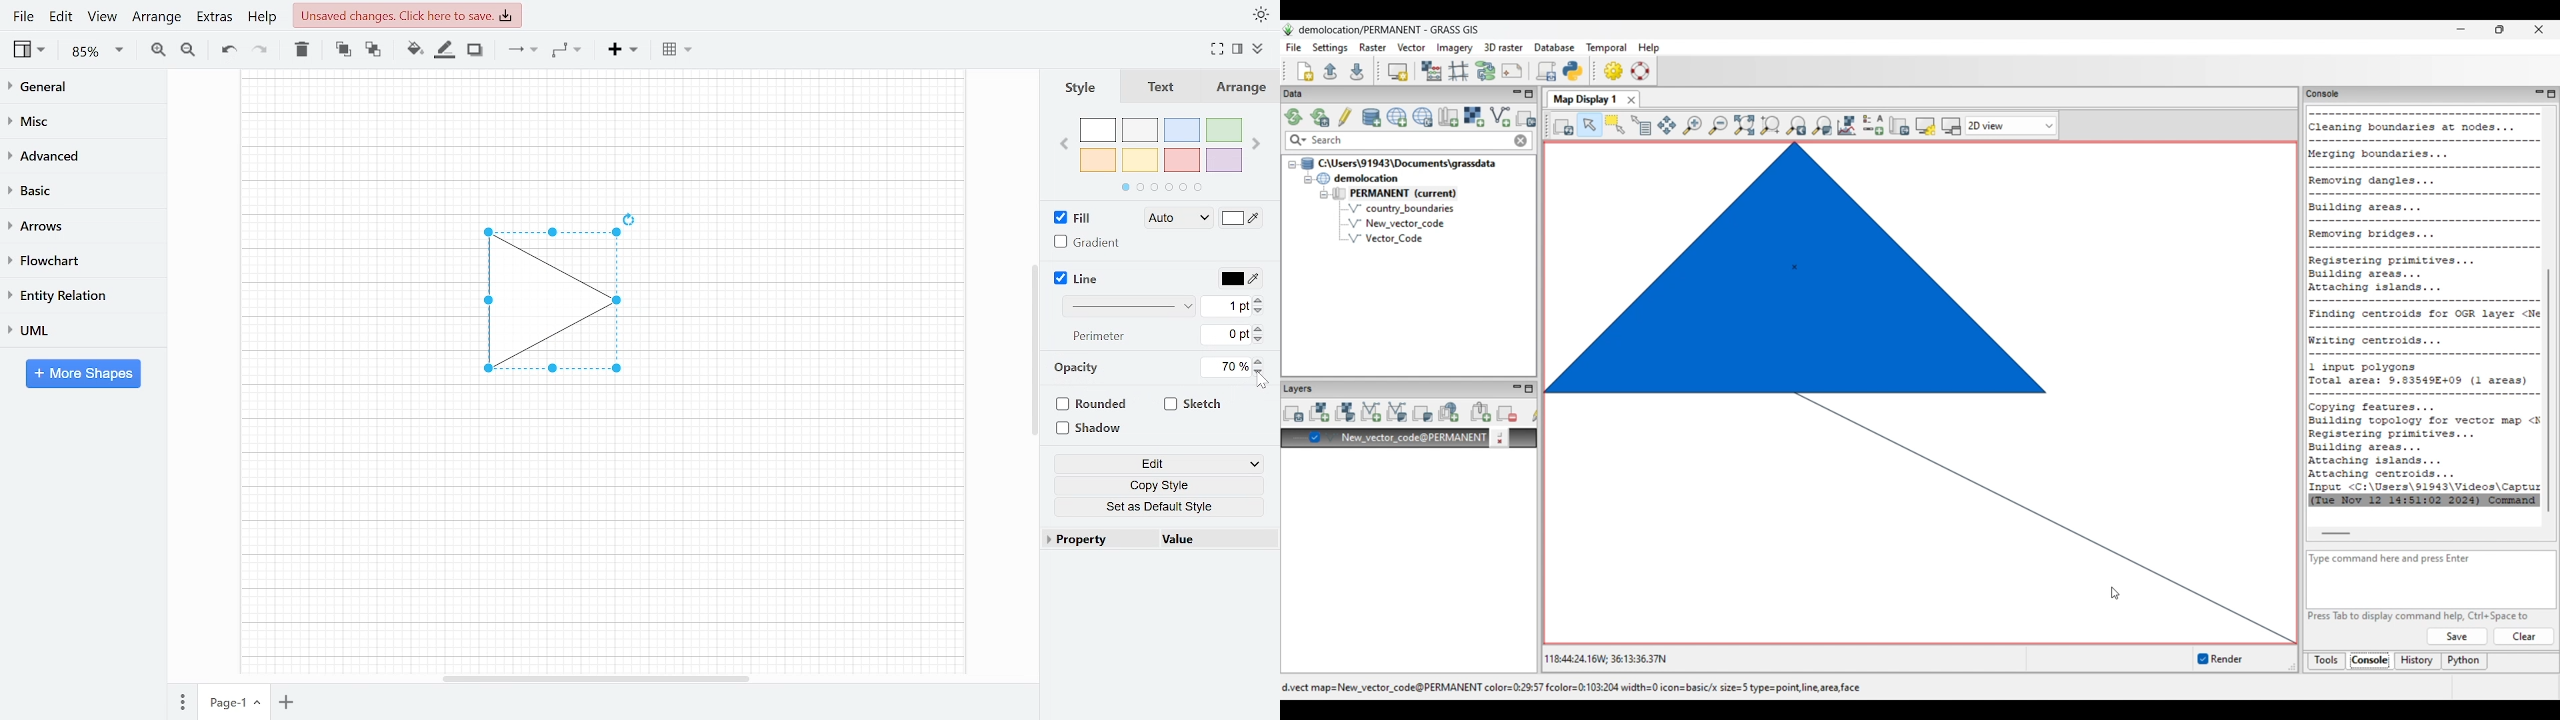 The width and height of the screenshot is (2576, 728). Describe the element at coordinates (1182, 161) in the screenshot. I see `red` at that location.